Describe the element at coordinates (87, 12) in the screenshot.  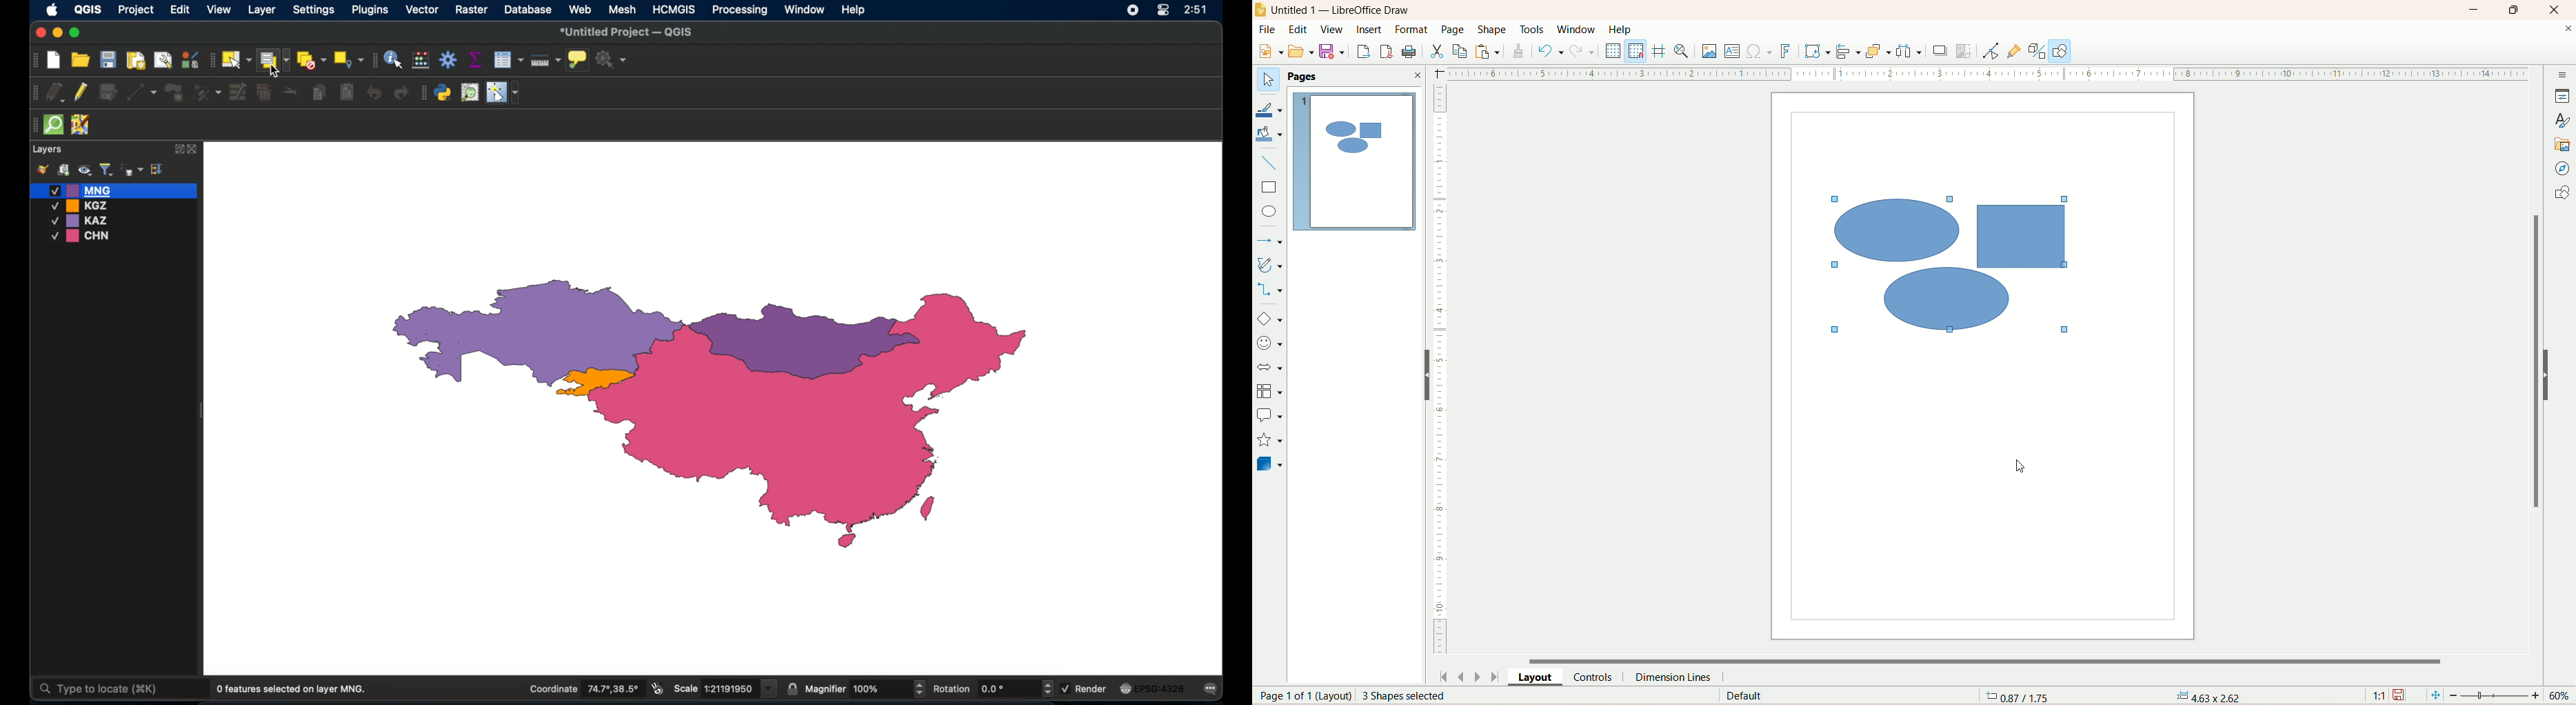
I see `QGIS` at that location.